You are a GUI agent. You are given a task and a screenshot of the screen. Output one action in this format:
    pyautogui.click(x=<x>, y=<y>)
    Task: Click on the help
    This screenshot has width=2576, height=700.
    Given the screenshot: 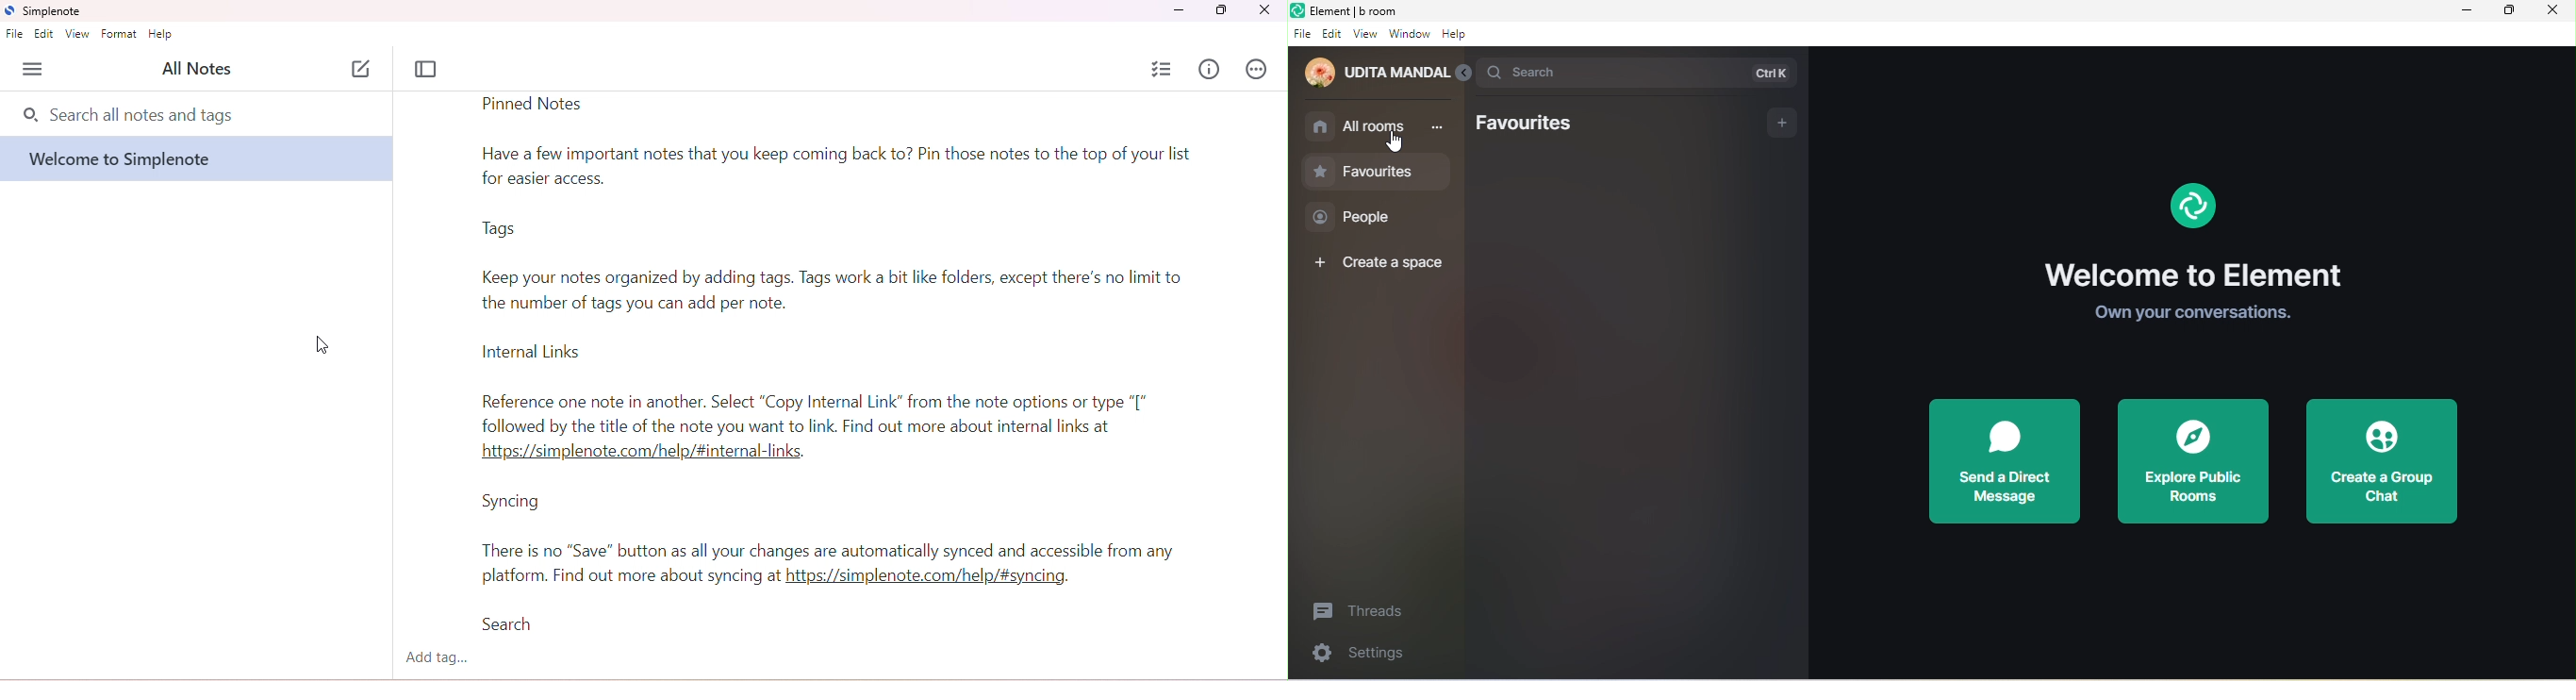 What is the action you would take?
    pyautogui.click(x=1457, y=35)
    